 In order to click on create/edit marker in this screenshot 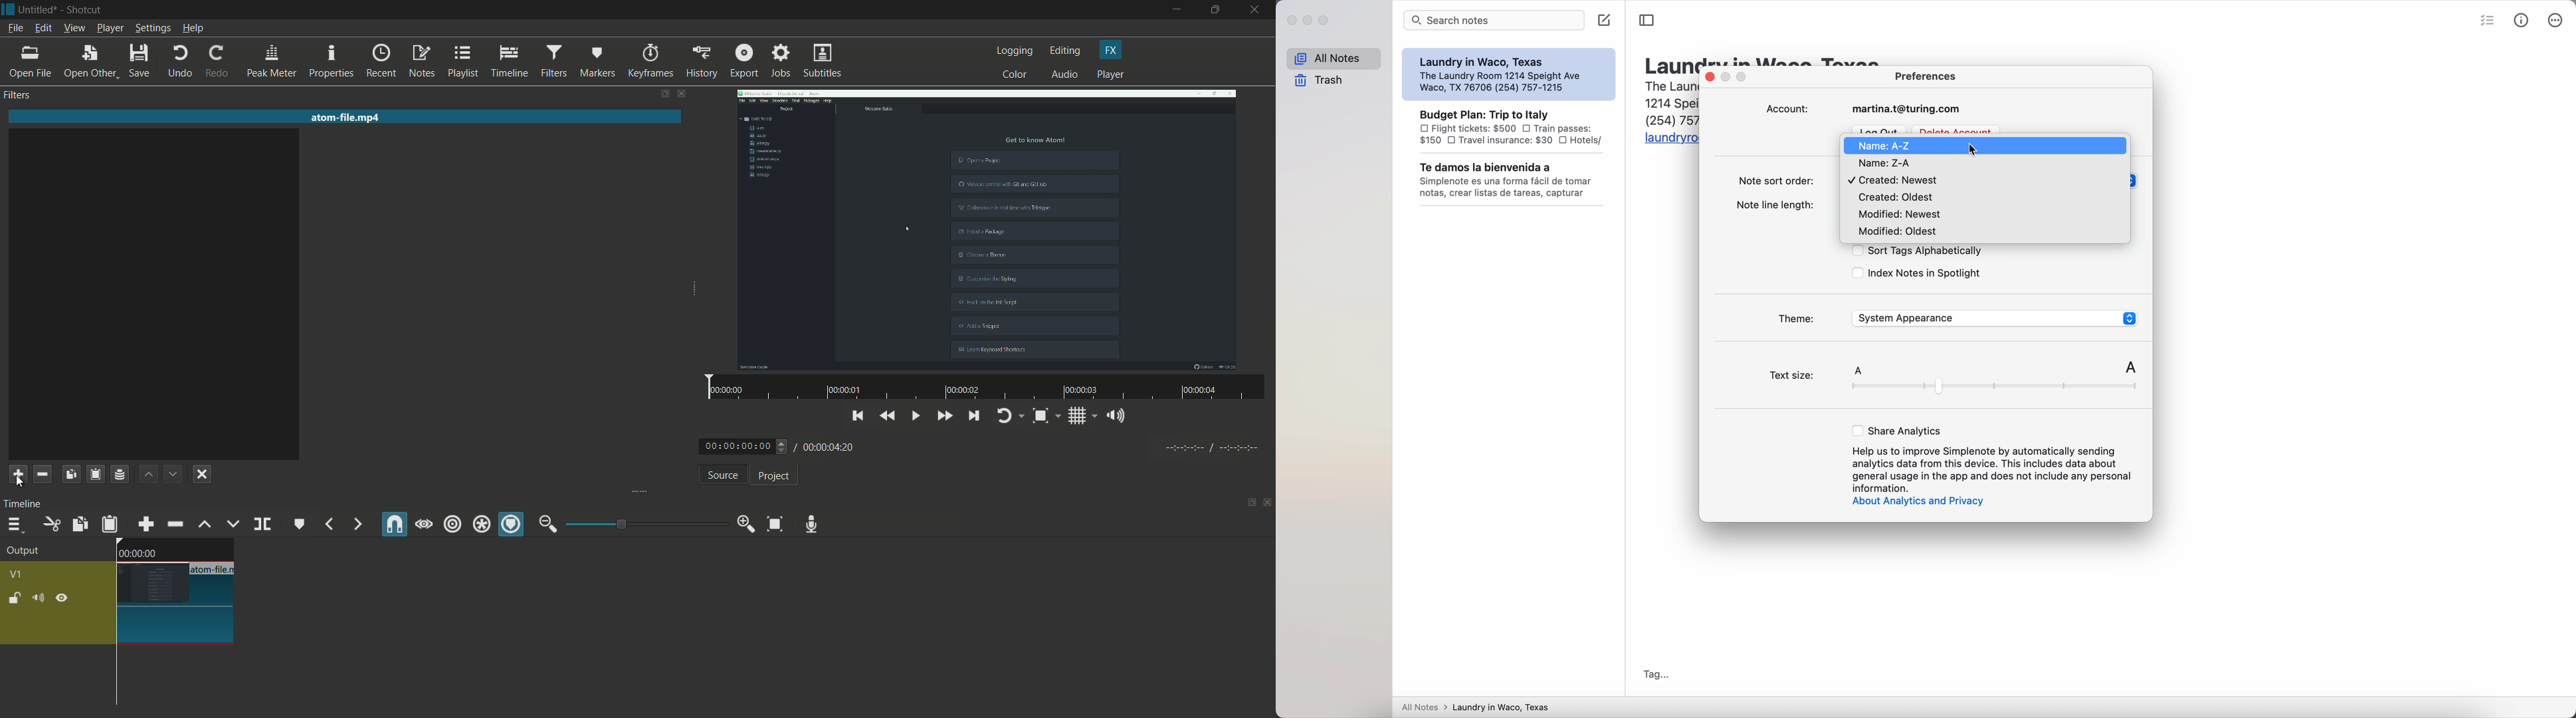, I will do `click(300, 524)`.